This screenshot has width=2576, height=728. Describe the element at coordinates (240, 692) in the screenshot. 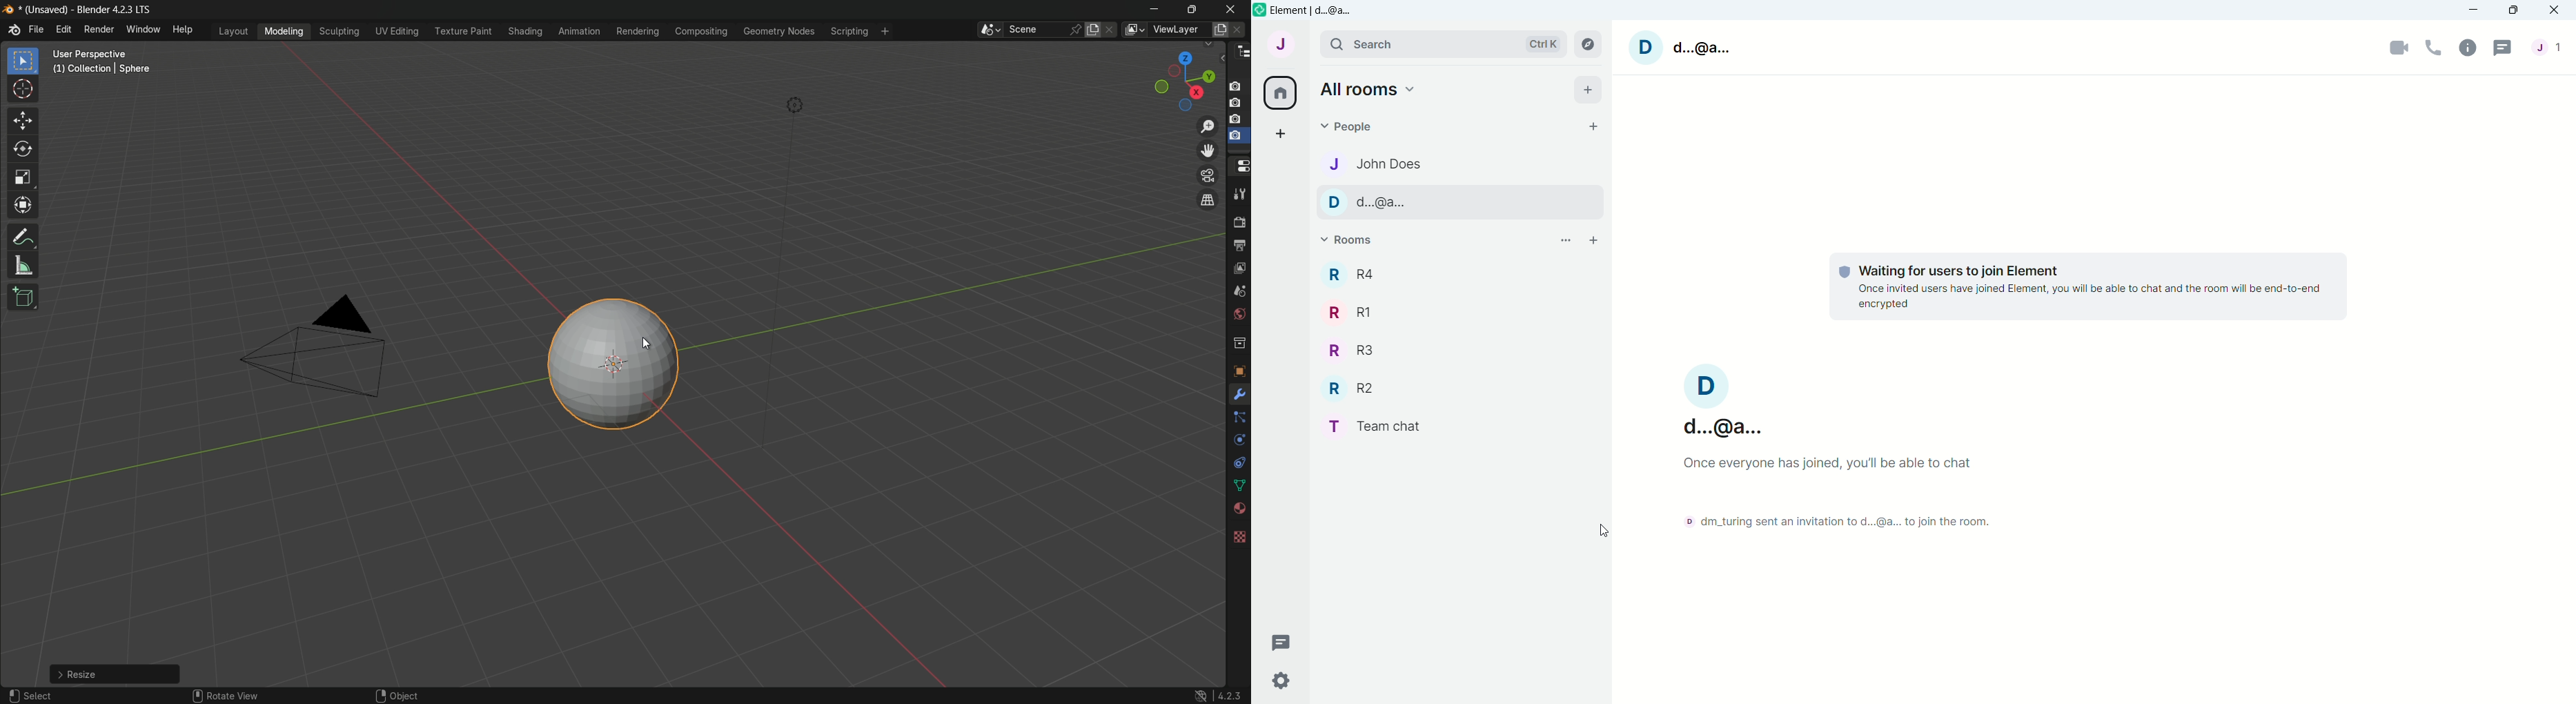

I see `rotate view` at that location.